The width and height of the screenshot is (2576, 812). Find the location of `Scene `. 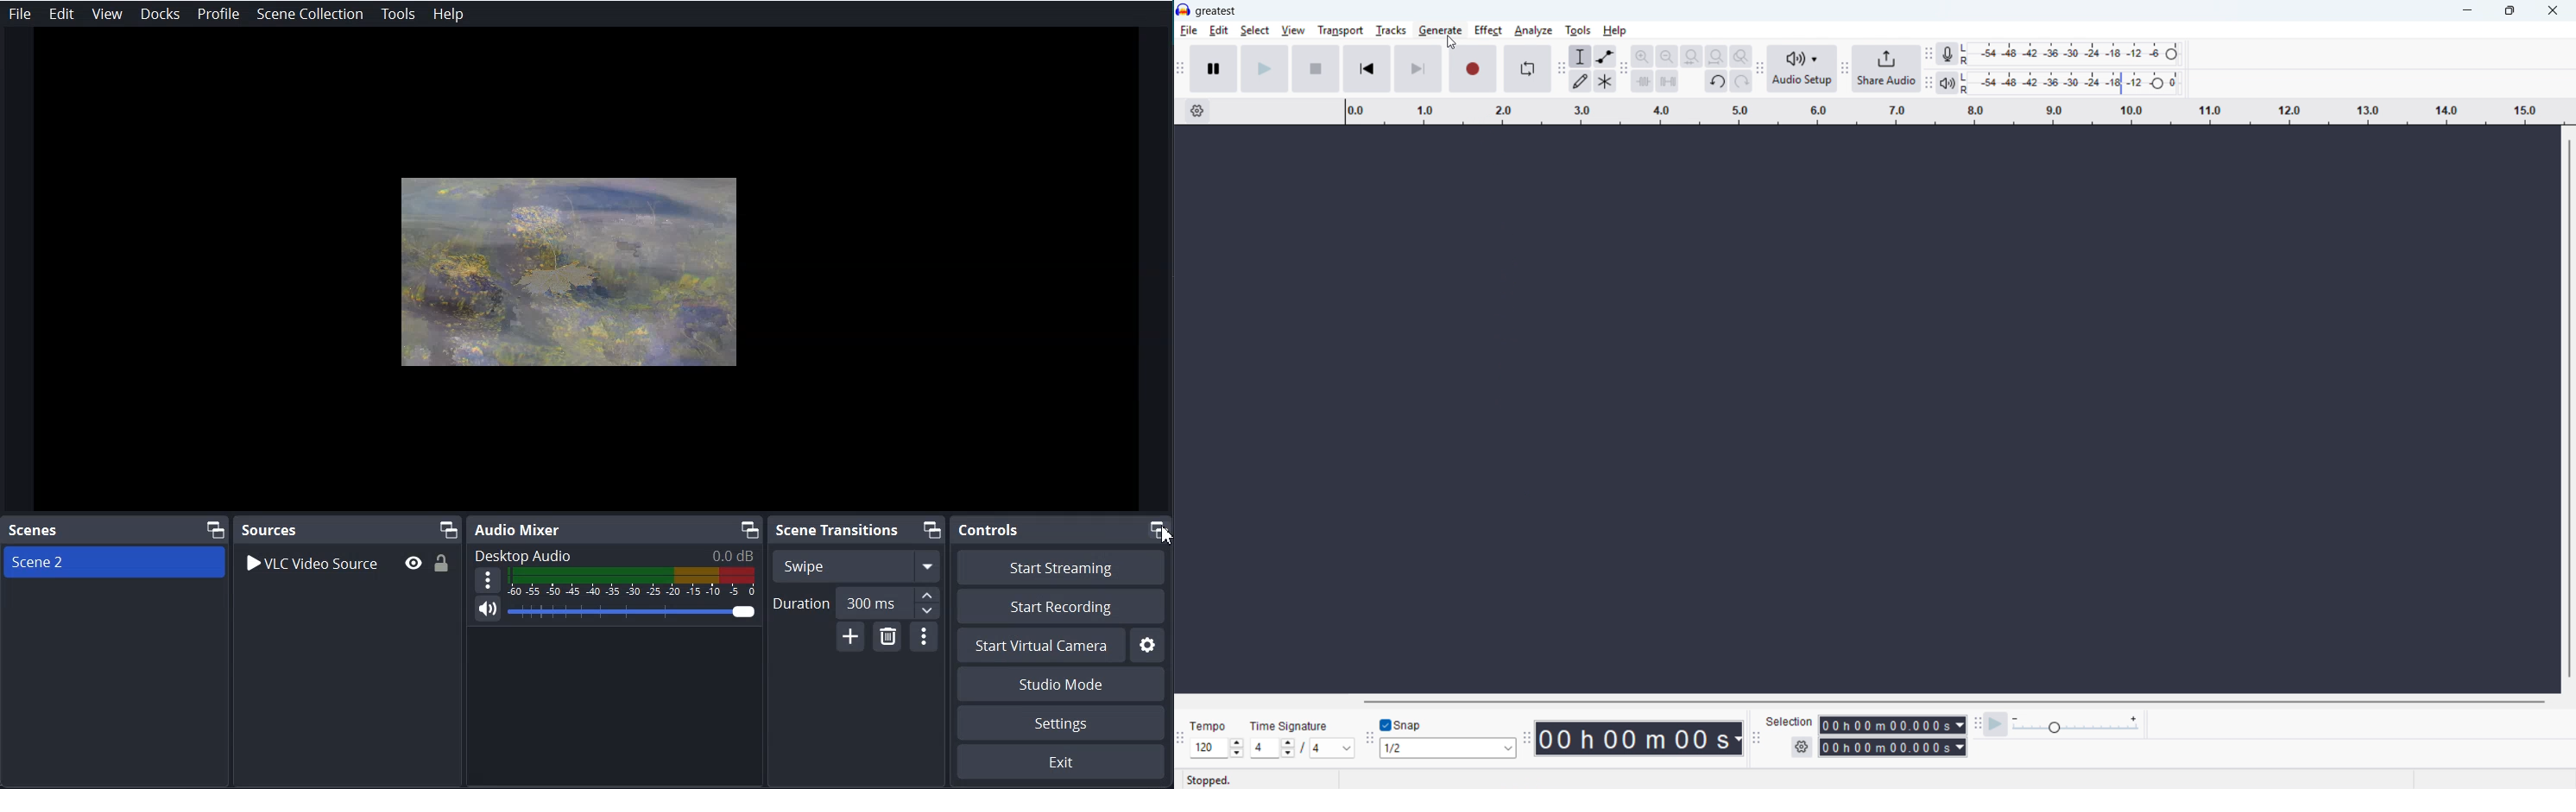

Scene  is located at coordinates (114, 561).